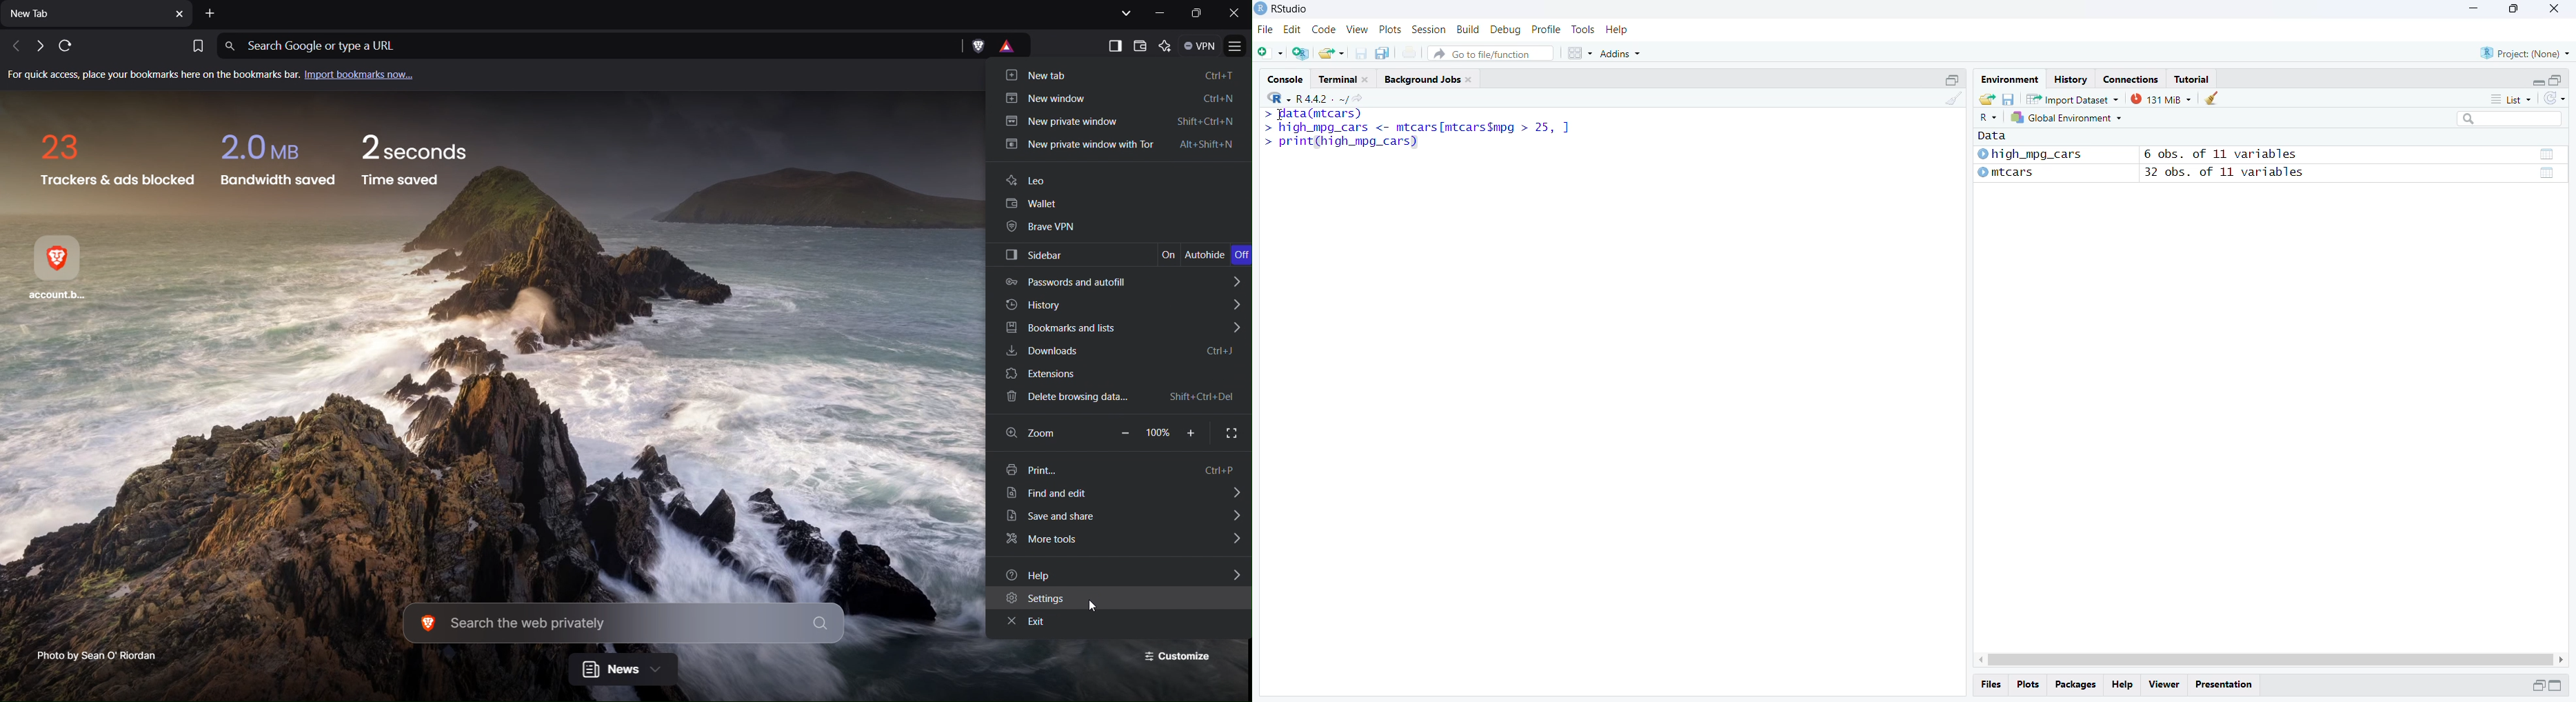  I want to click on refresh, so click(2555, 99).